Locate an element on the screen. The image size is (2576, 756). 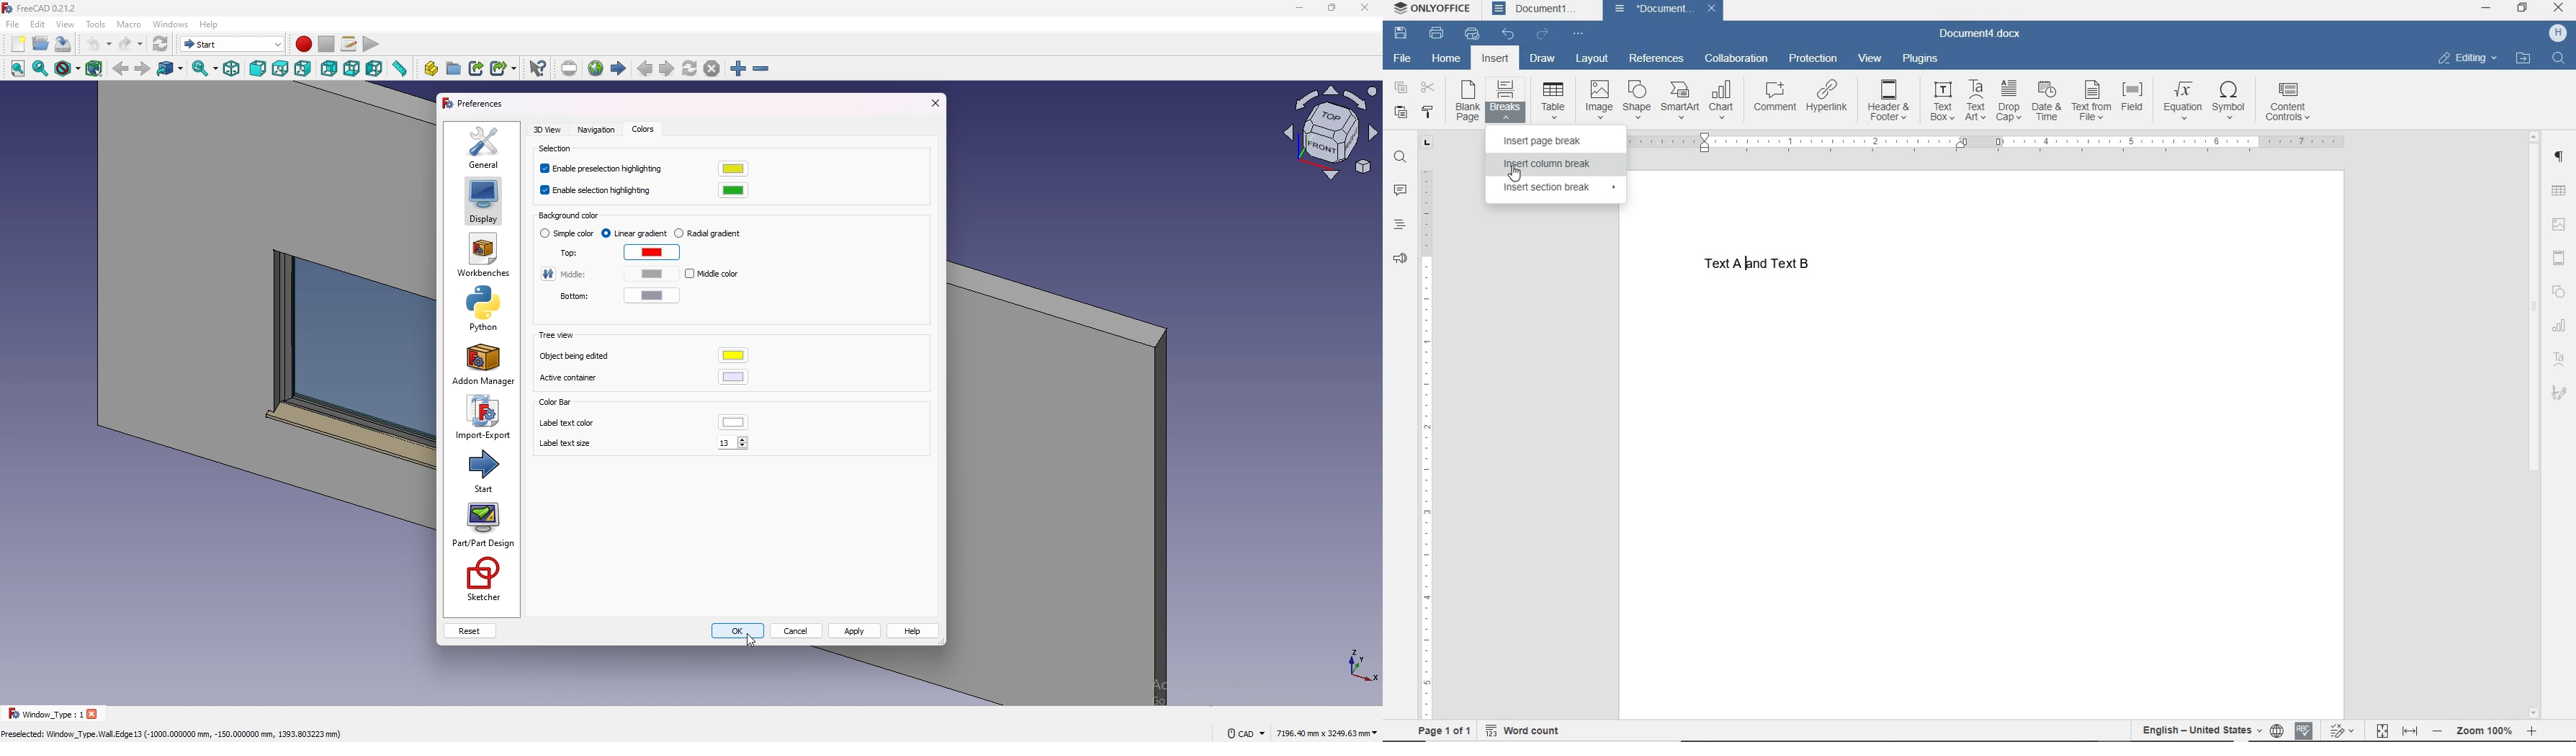
object being edited color is located at coordinates (735, 356).